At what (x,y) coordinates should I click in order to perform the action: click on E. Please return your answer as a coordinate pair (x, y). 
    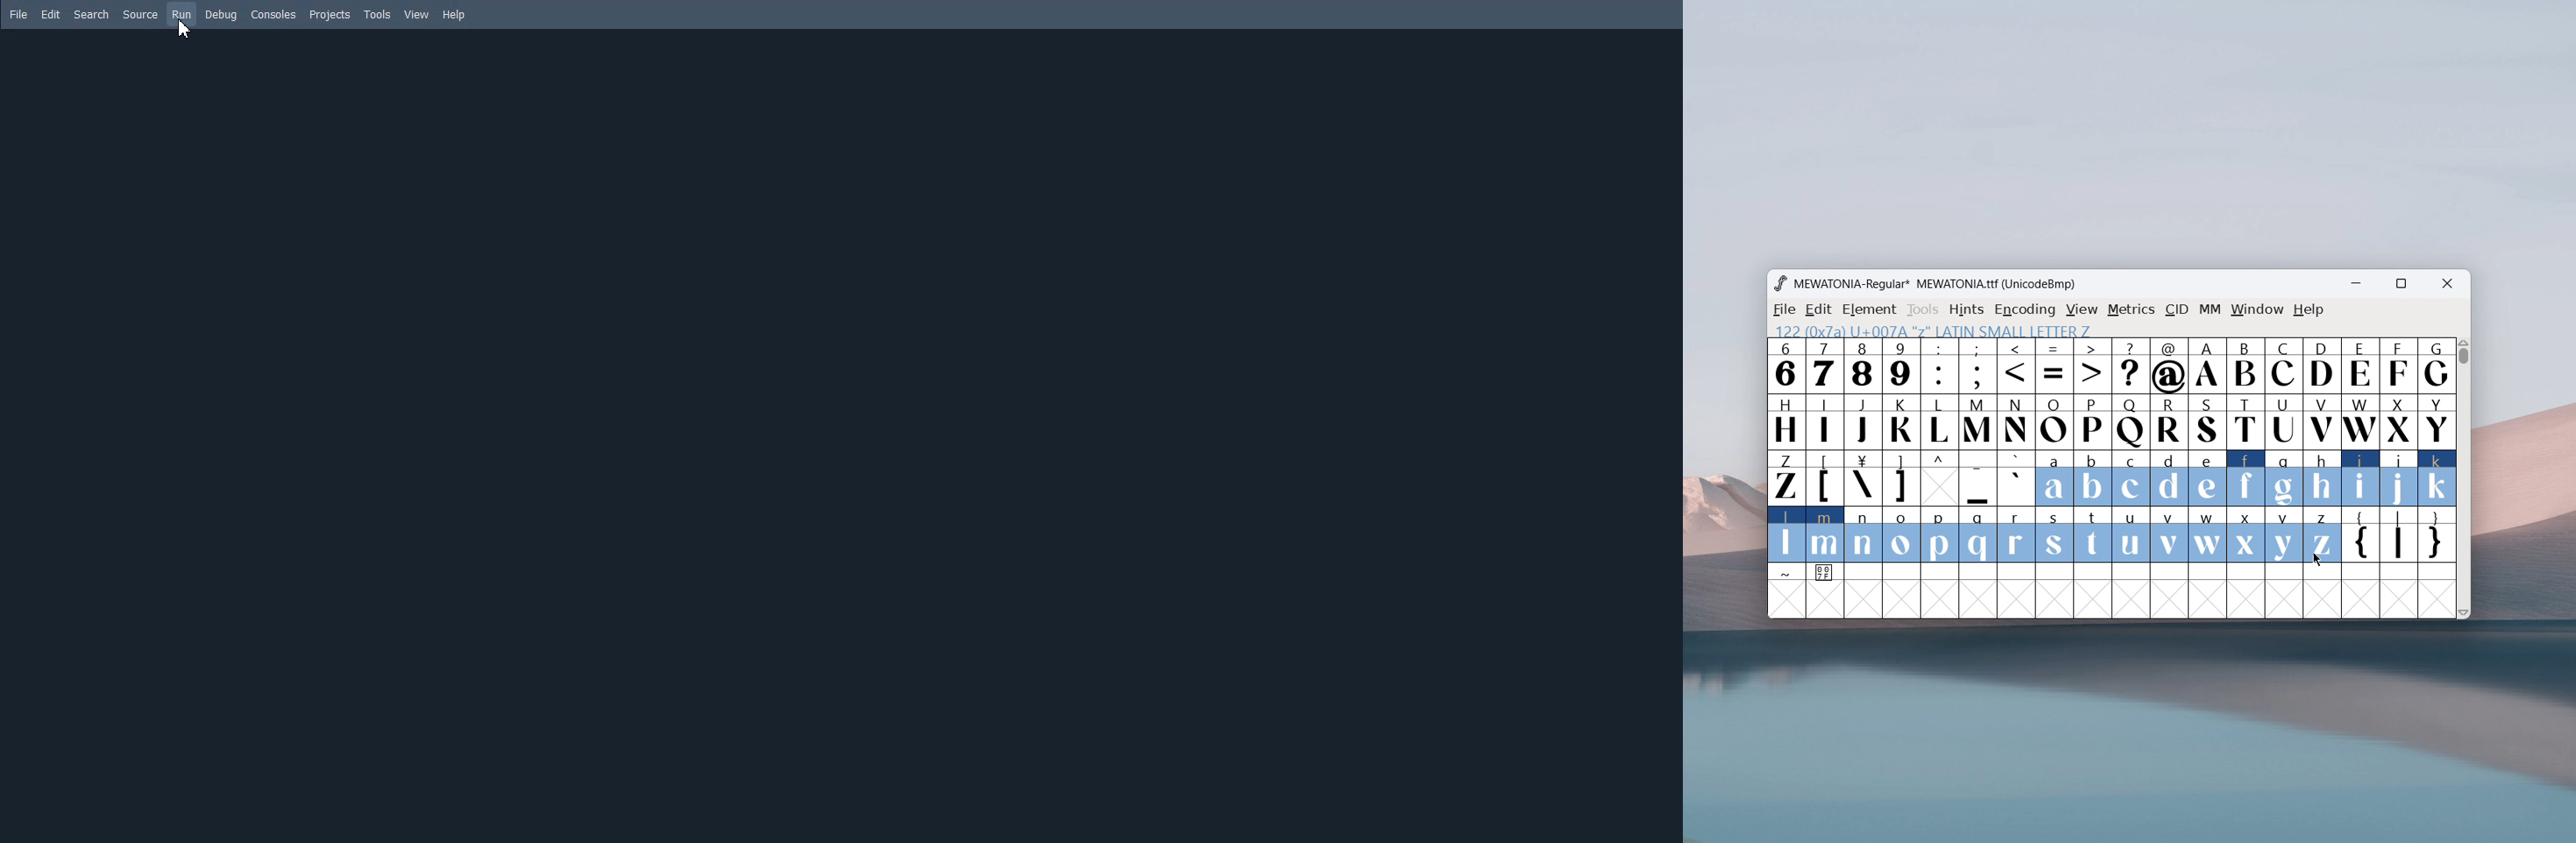
    Looking at the image, I should click on (2360, 365).